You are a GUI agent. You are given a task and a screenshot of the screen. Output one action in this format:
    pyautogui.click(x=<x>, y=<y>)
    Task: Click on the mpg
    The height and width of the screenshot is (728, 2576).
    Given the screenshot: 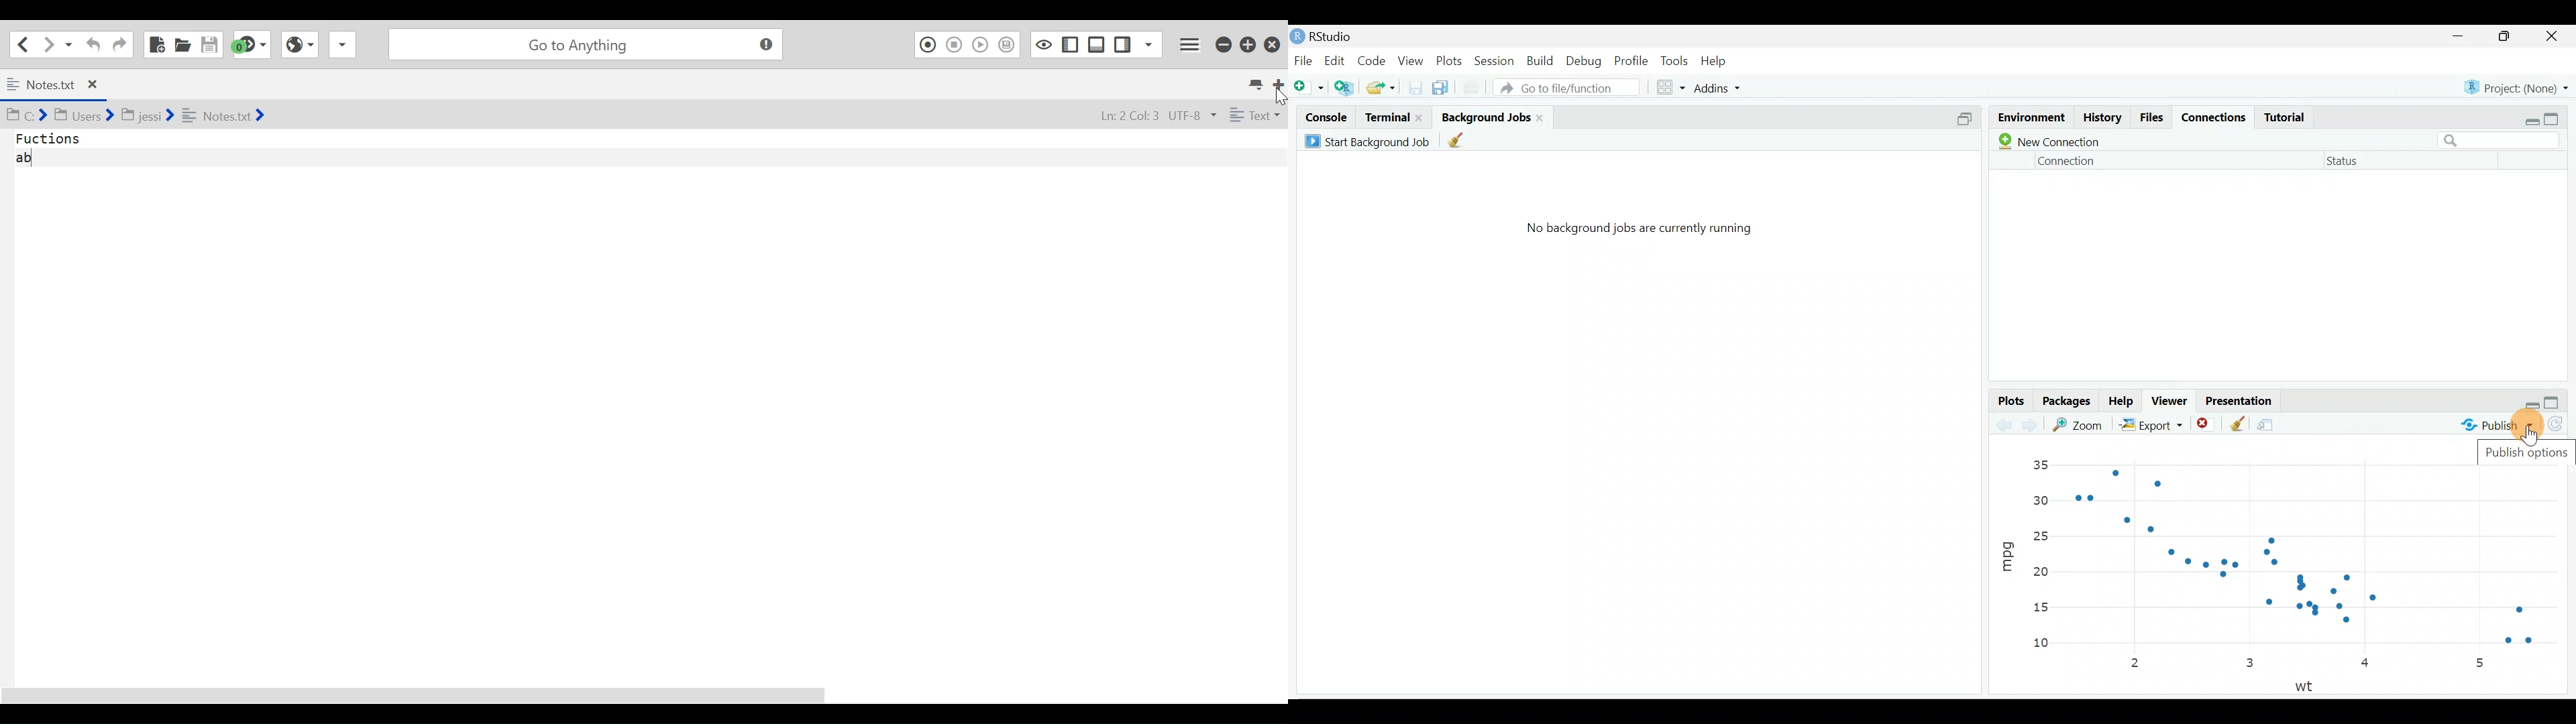 What is the action you would take?
    pyautogui.click(x=2007, y=551)
    